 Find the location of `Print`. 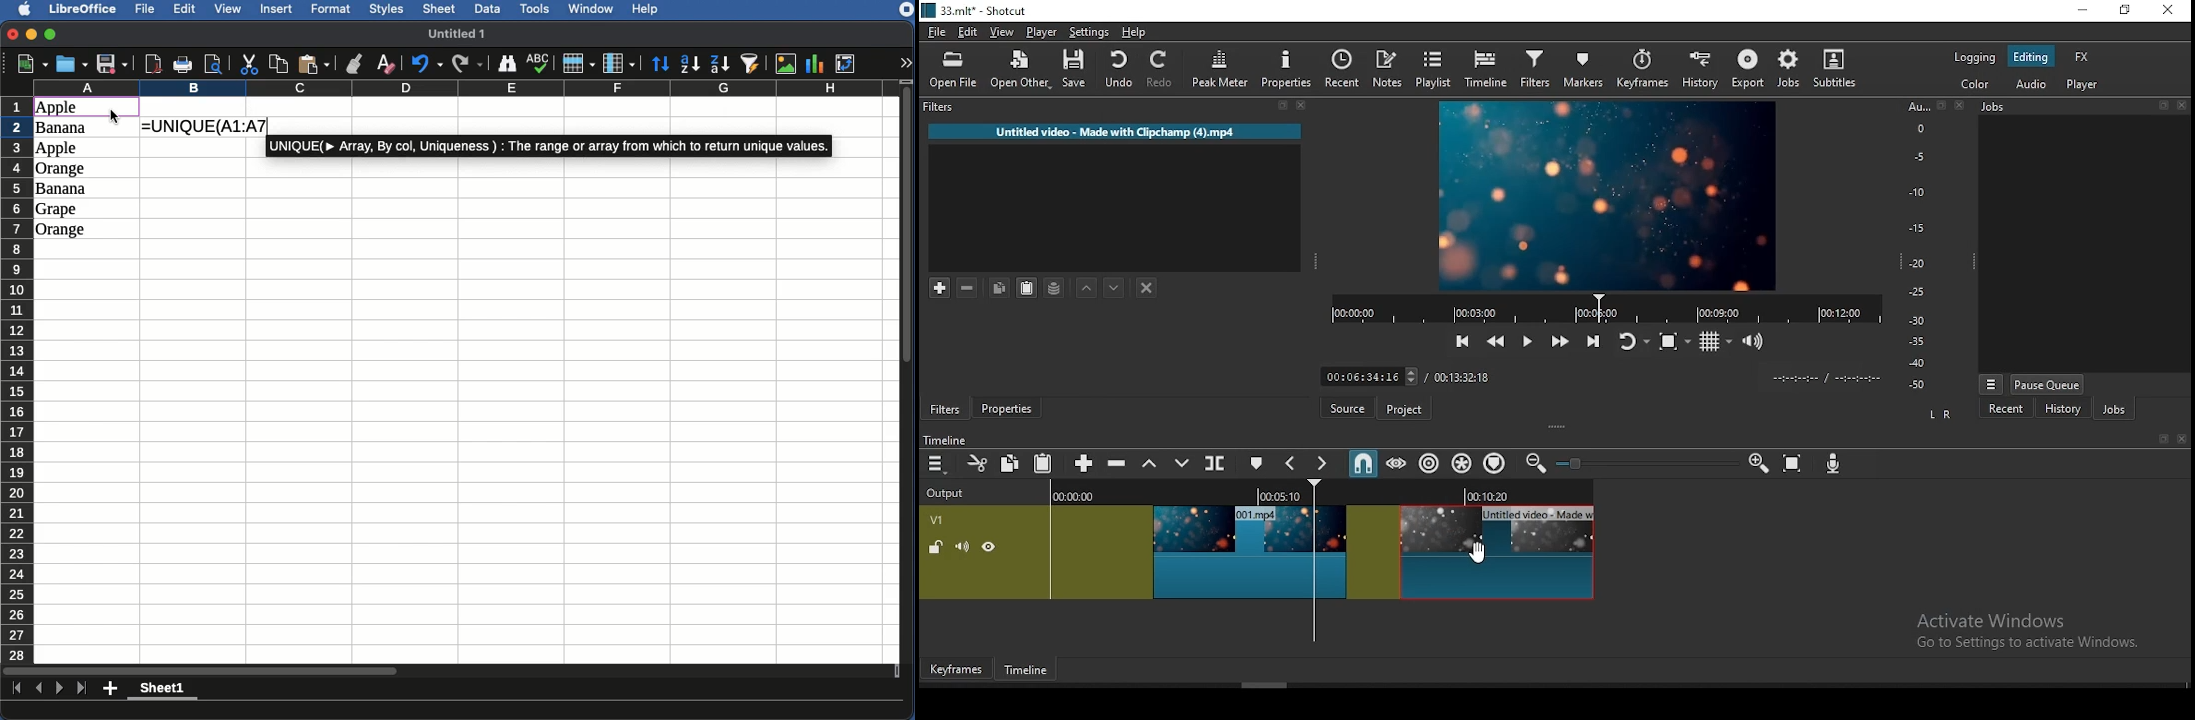

Print is located at coordinates (185, 65).